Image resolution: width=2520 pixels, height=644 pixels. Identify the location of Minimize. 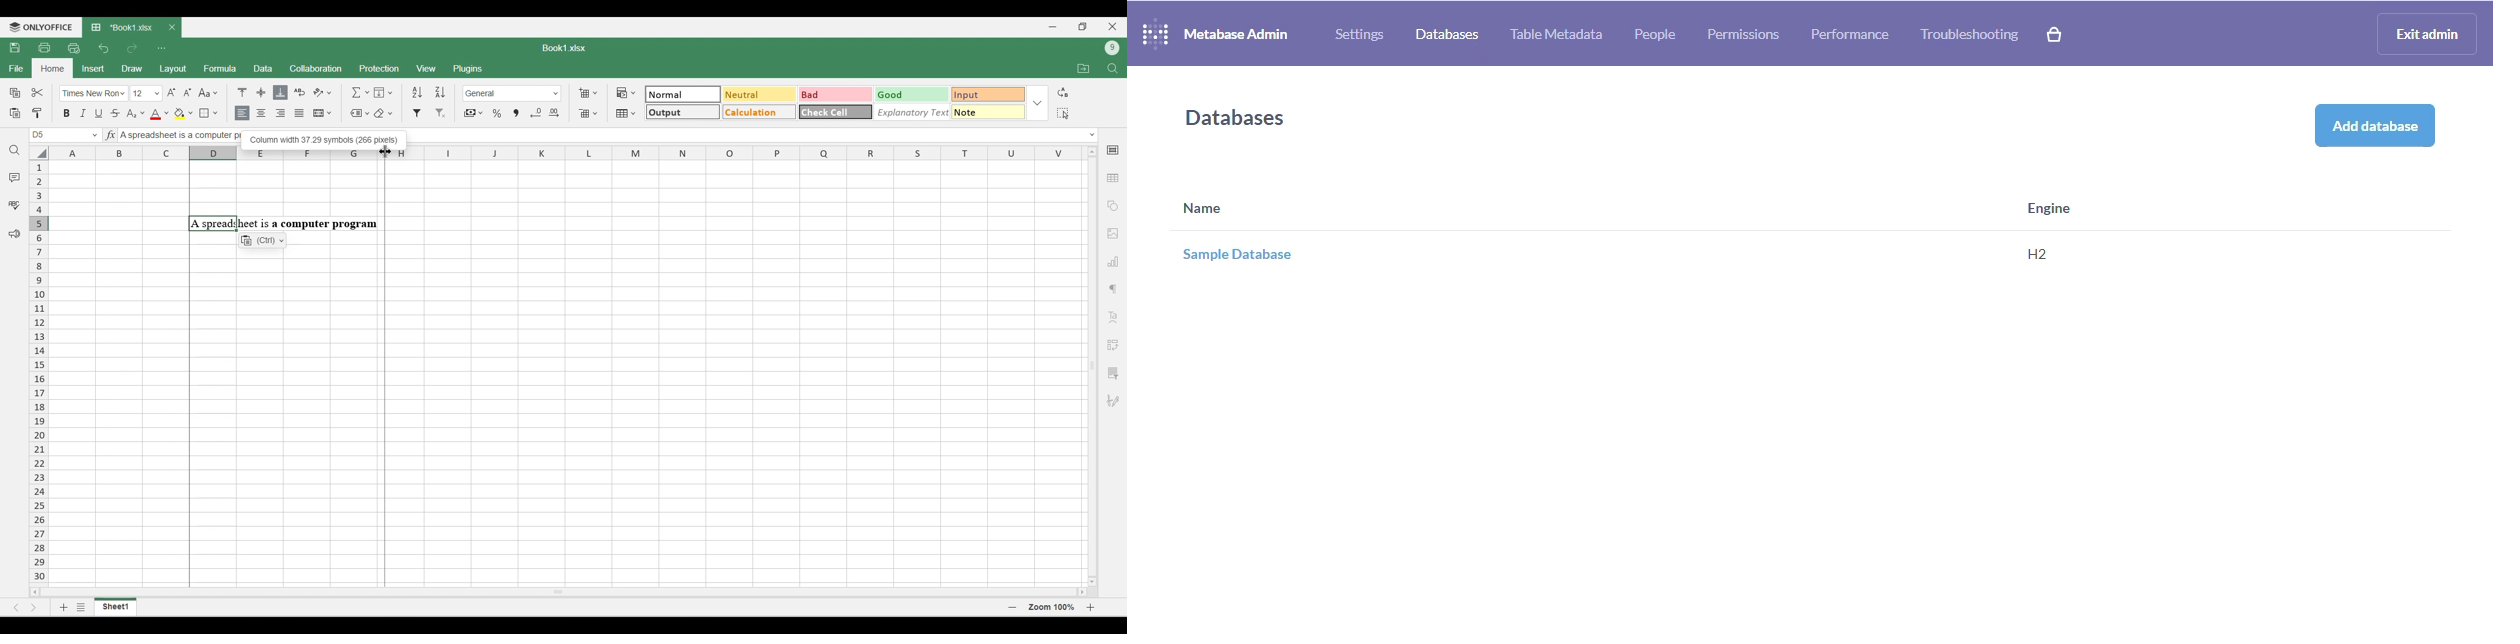
(1053, 27).